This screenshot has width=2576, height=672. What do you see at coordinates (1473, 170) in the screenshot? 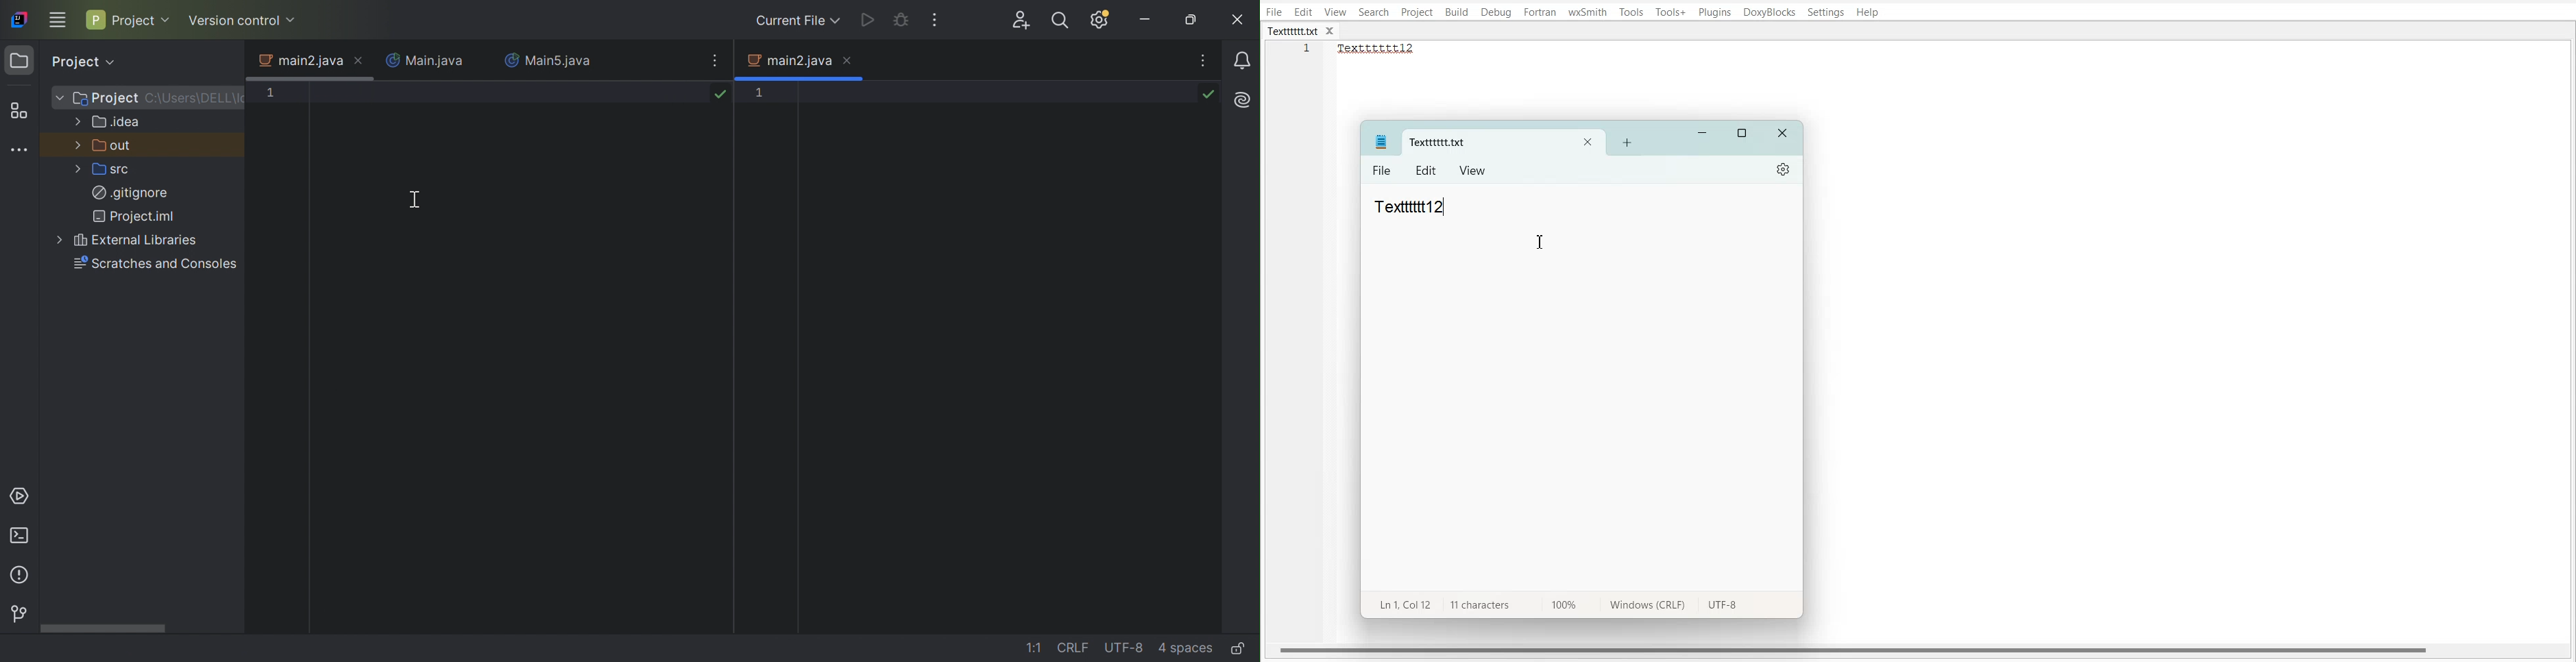
I see `View` at bounding box center [1473, 170].